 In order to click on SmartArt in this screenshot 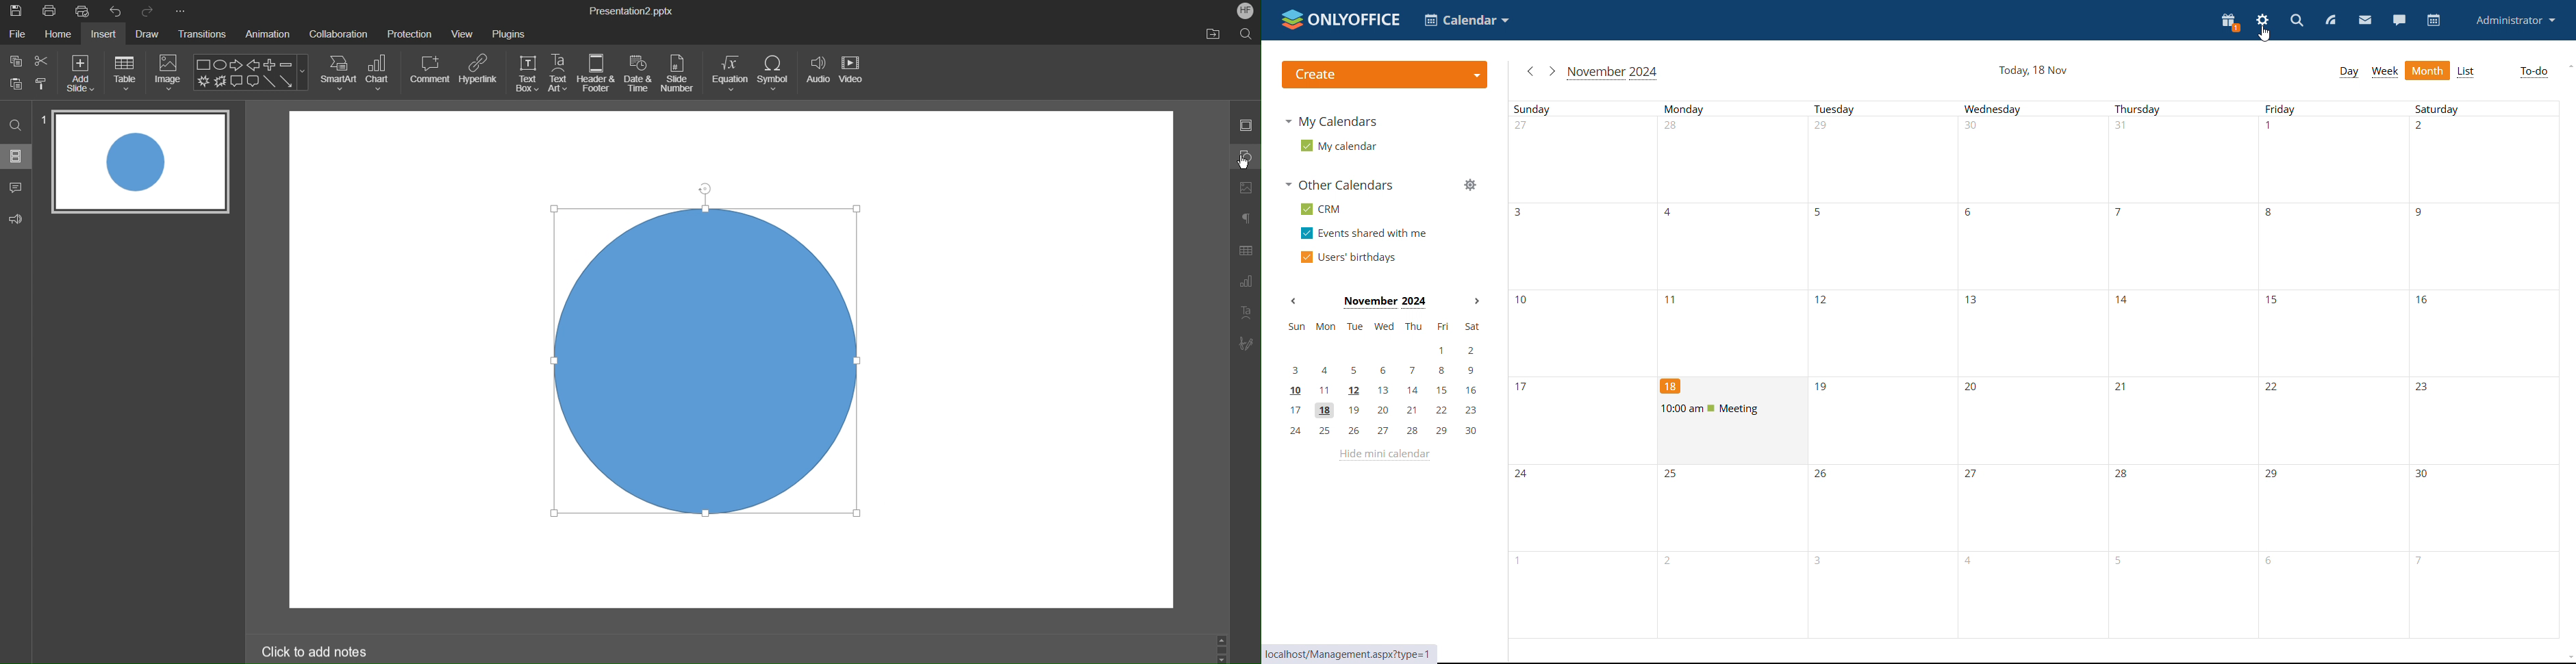, I will do `click(339, 72)`.